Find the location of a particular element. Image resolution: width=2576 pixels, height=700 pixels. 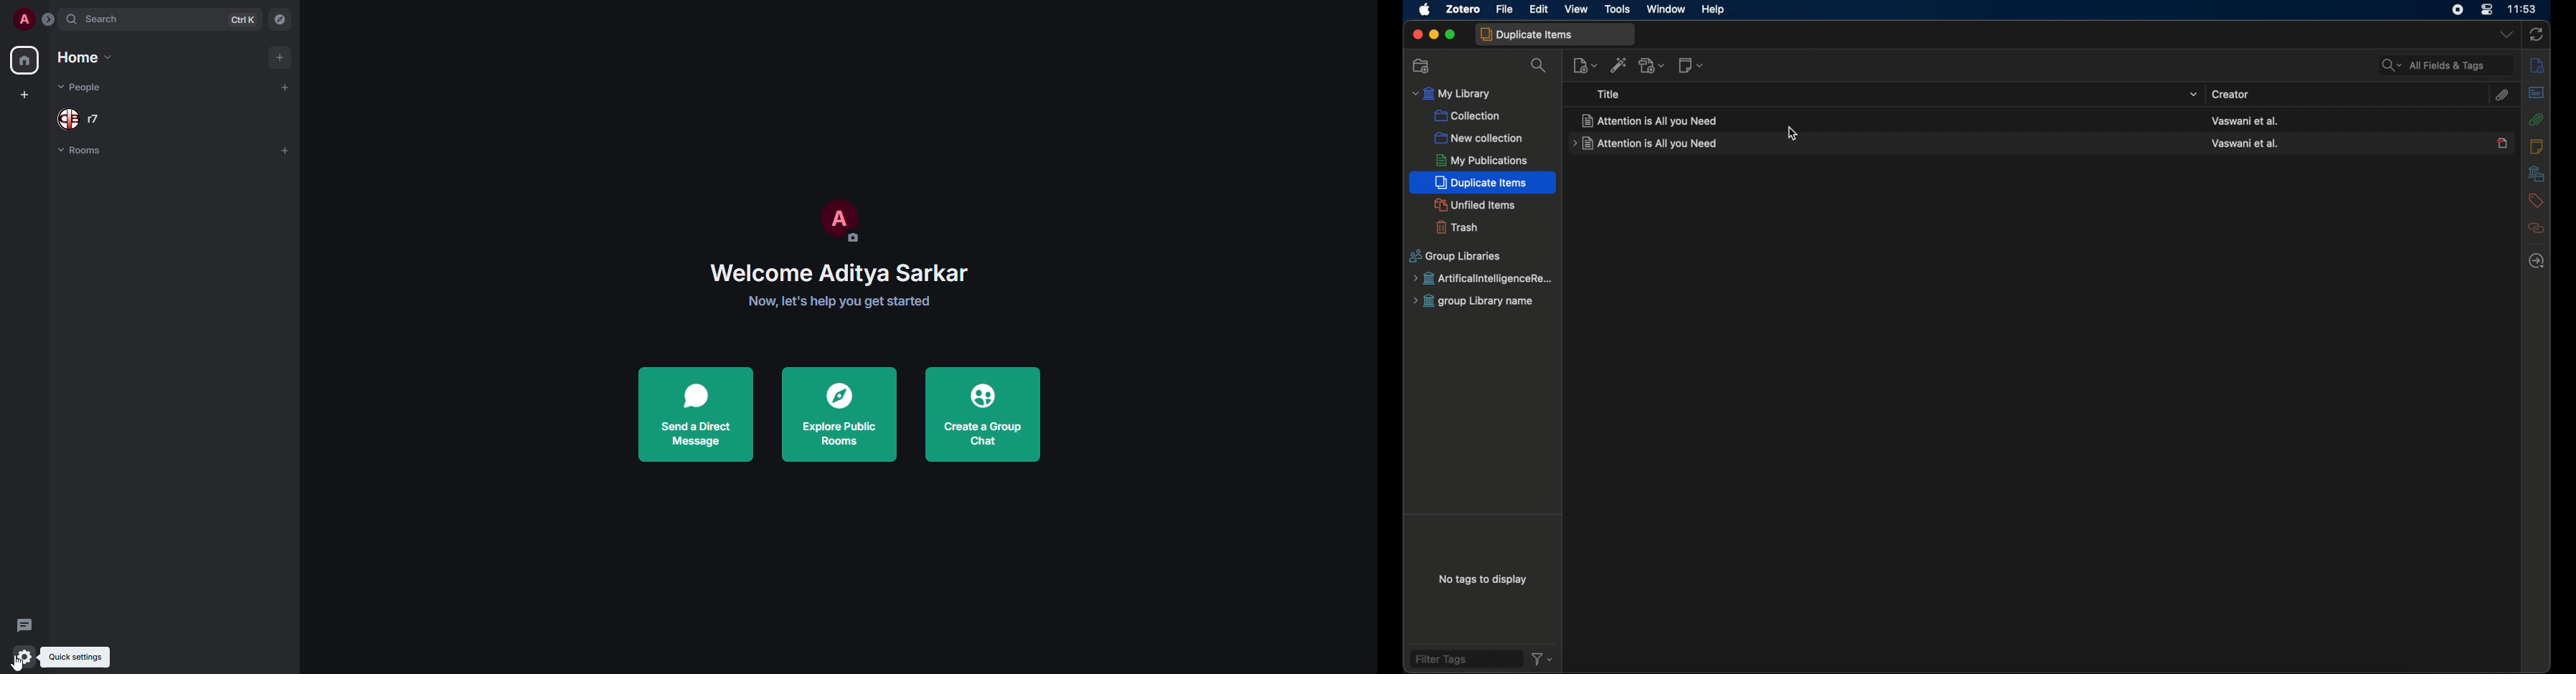

threads is located at coordinates (20, 625).